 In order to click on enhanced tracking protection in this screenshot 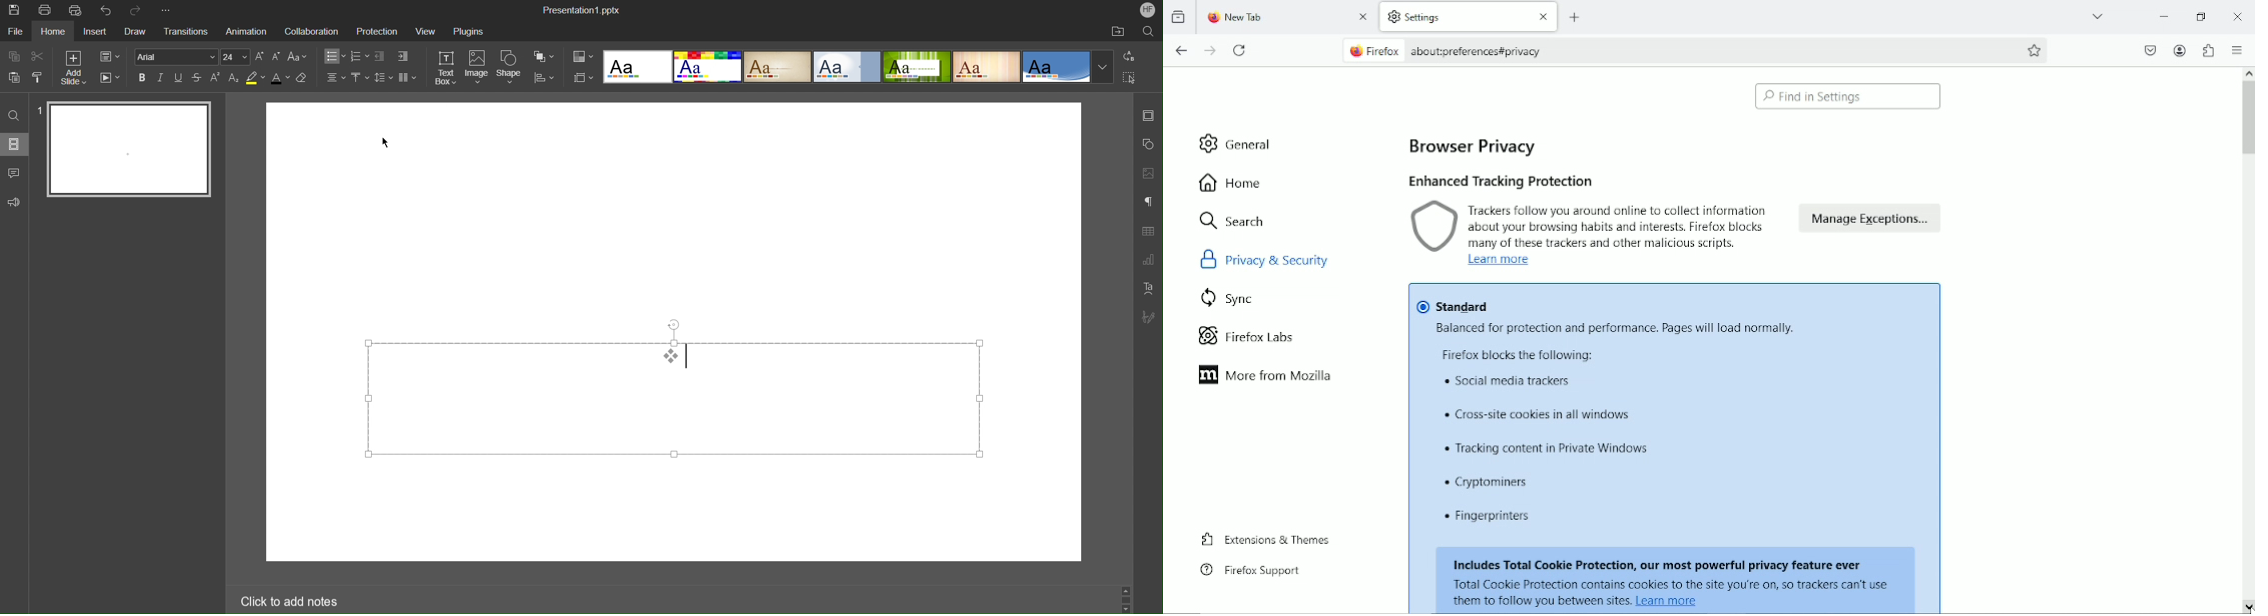, I will do `click(1500, 181)`.